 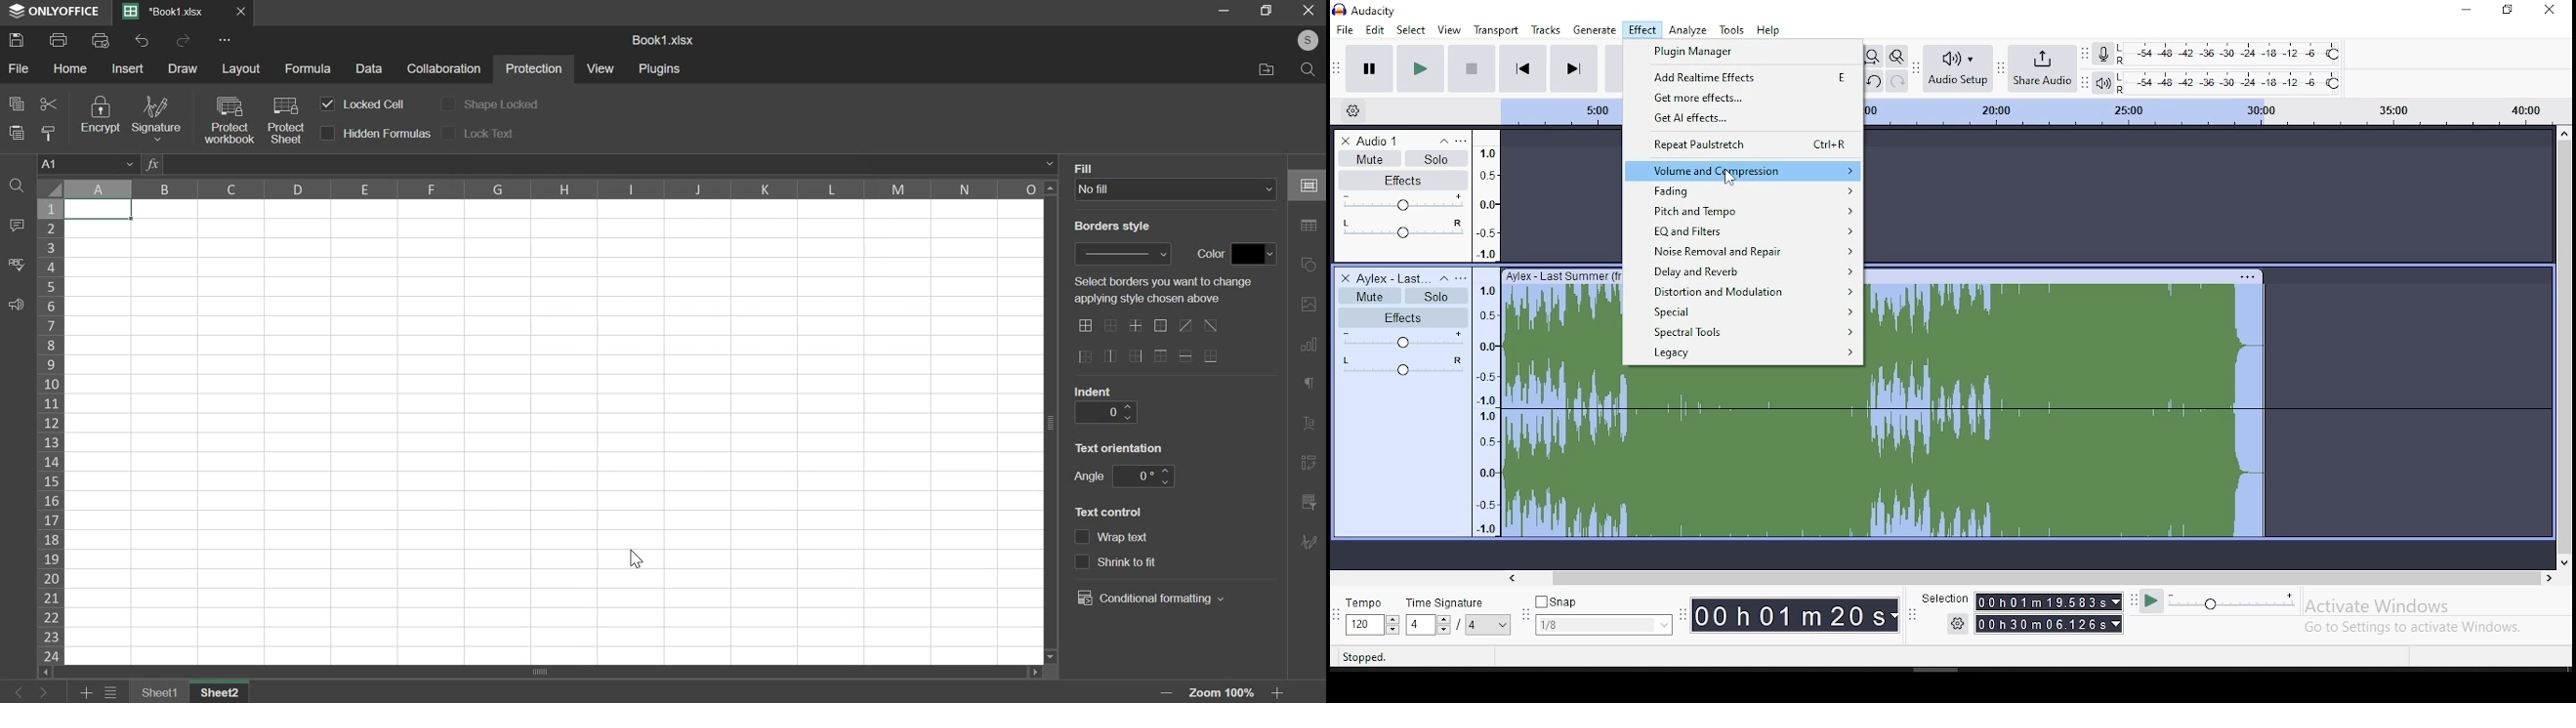 What do you see at coordinates (1150, 598) in the screenshot?
I see `conditional formatting` at bounding box center [1150, 598].